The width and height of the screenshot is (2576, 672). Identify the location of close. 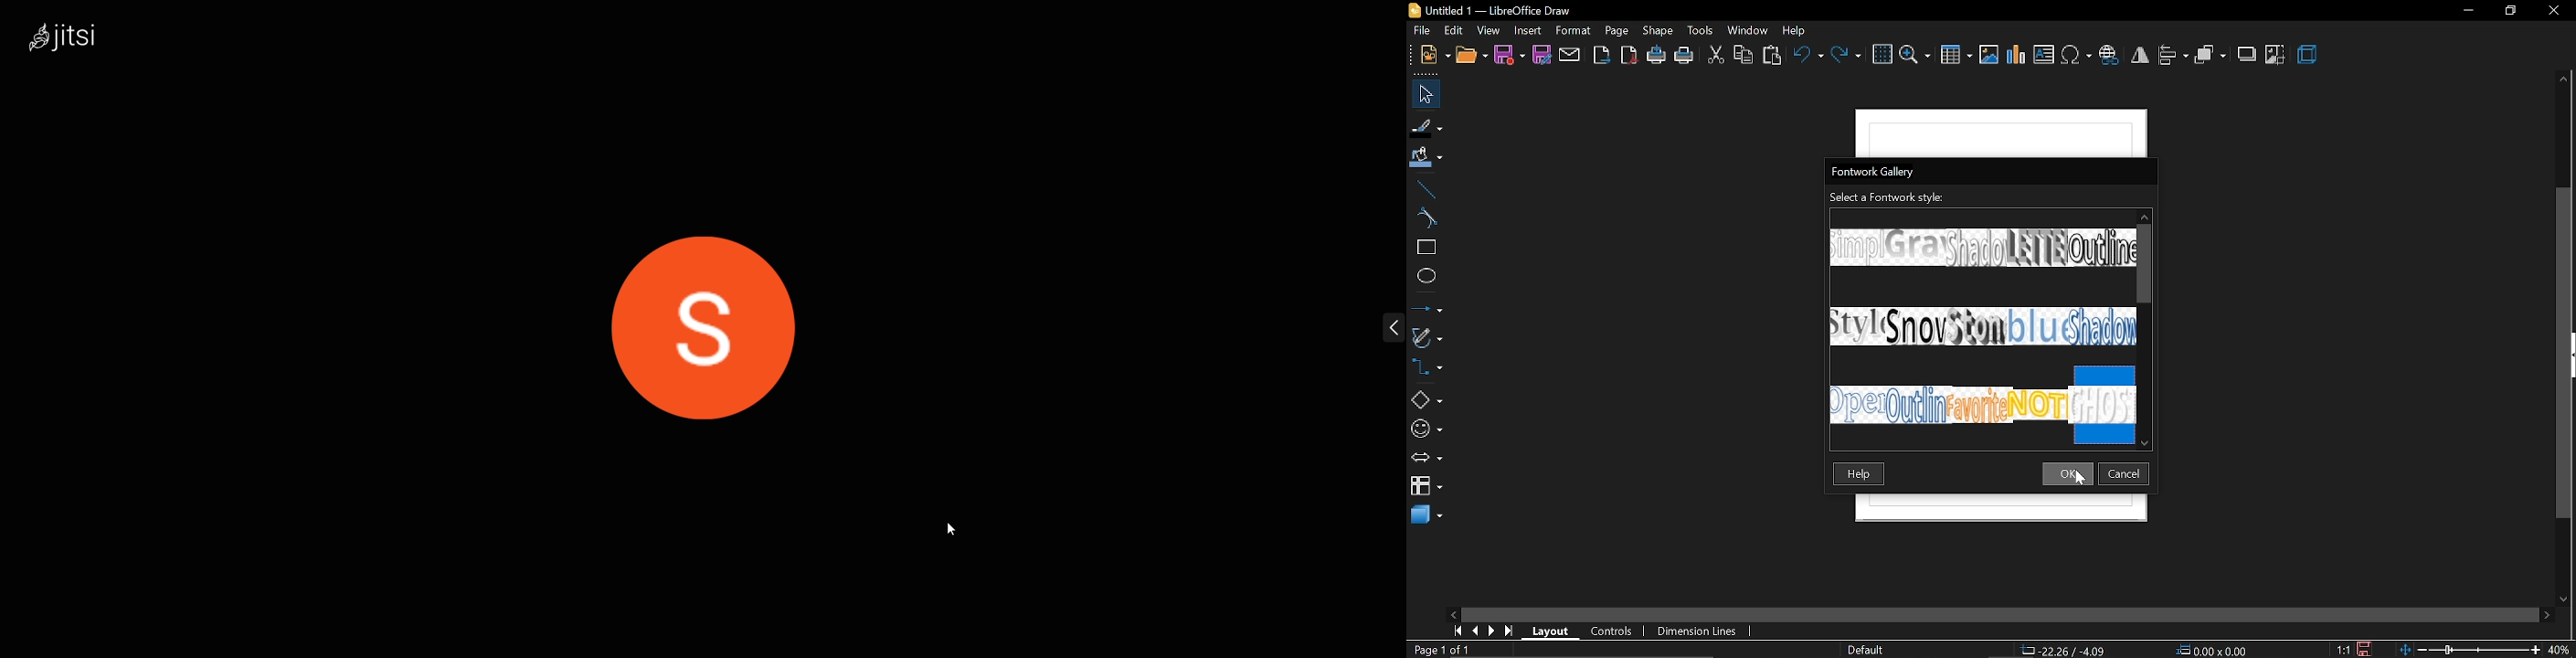
(2140, 172).